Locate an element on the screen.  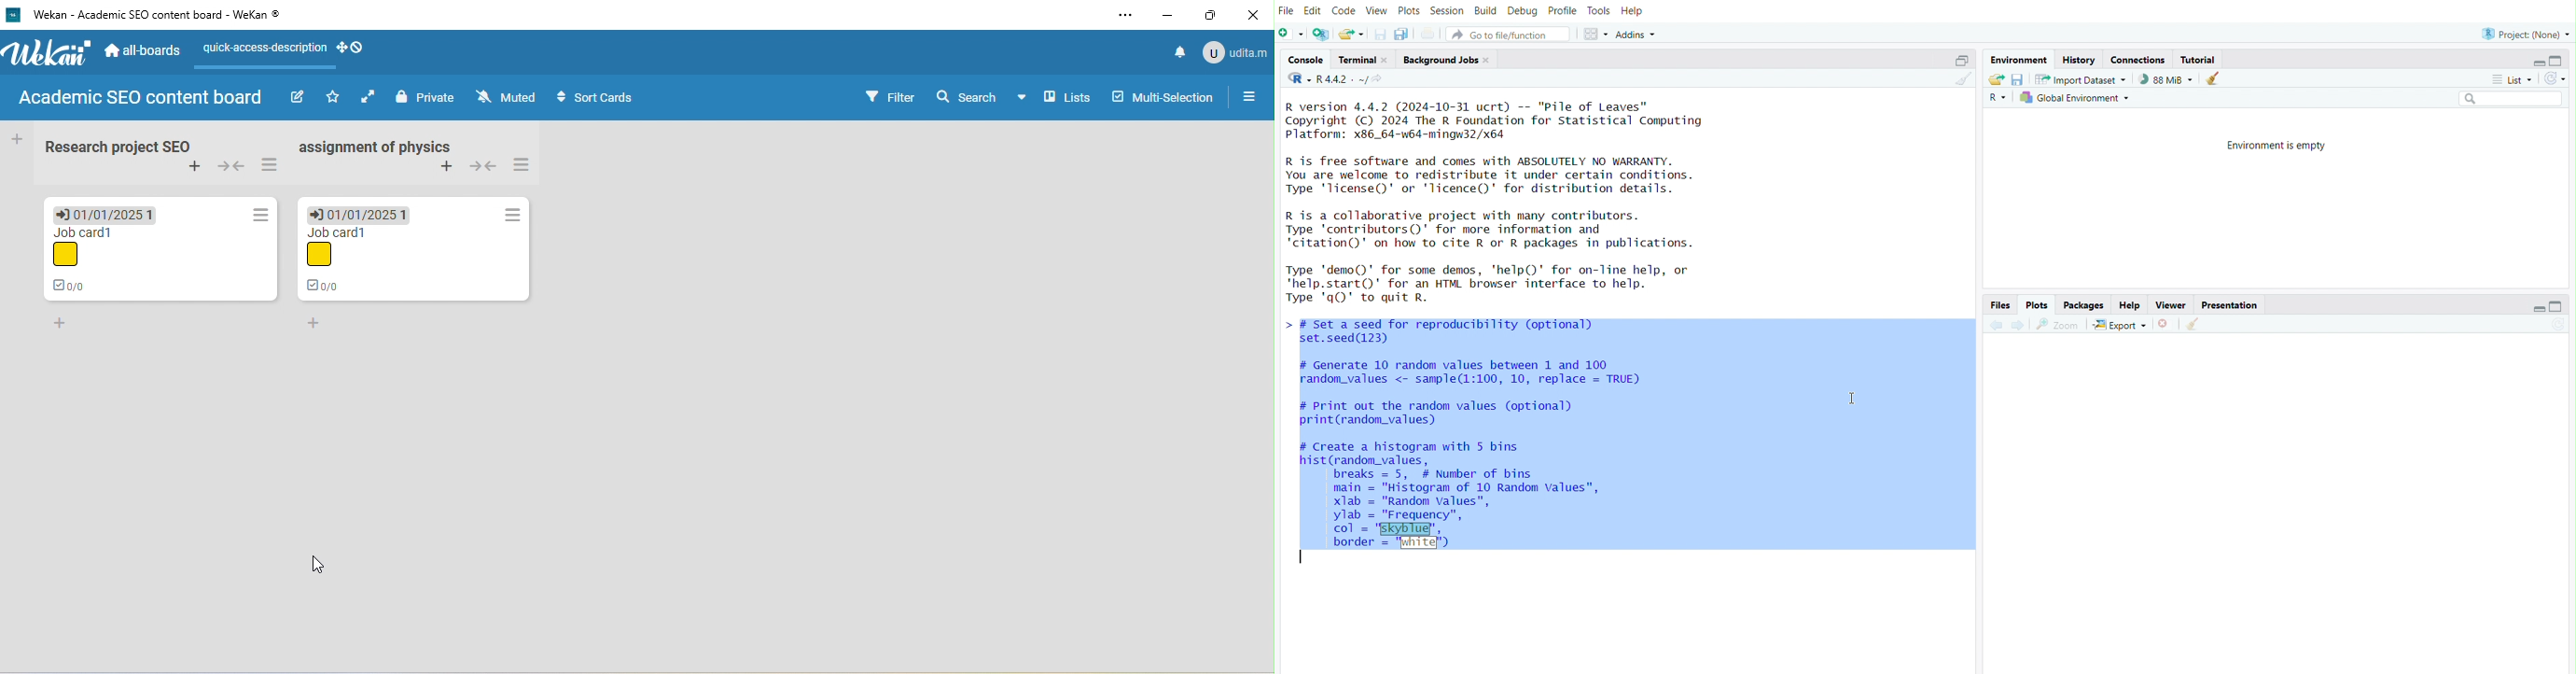
session is located at coordinates (1449, 9).